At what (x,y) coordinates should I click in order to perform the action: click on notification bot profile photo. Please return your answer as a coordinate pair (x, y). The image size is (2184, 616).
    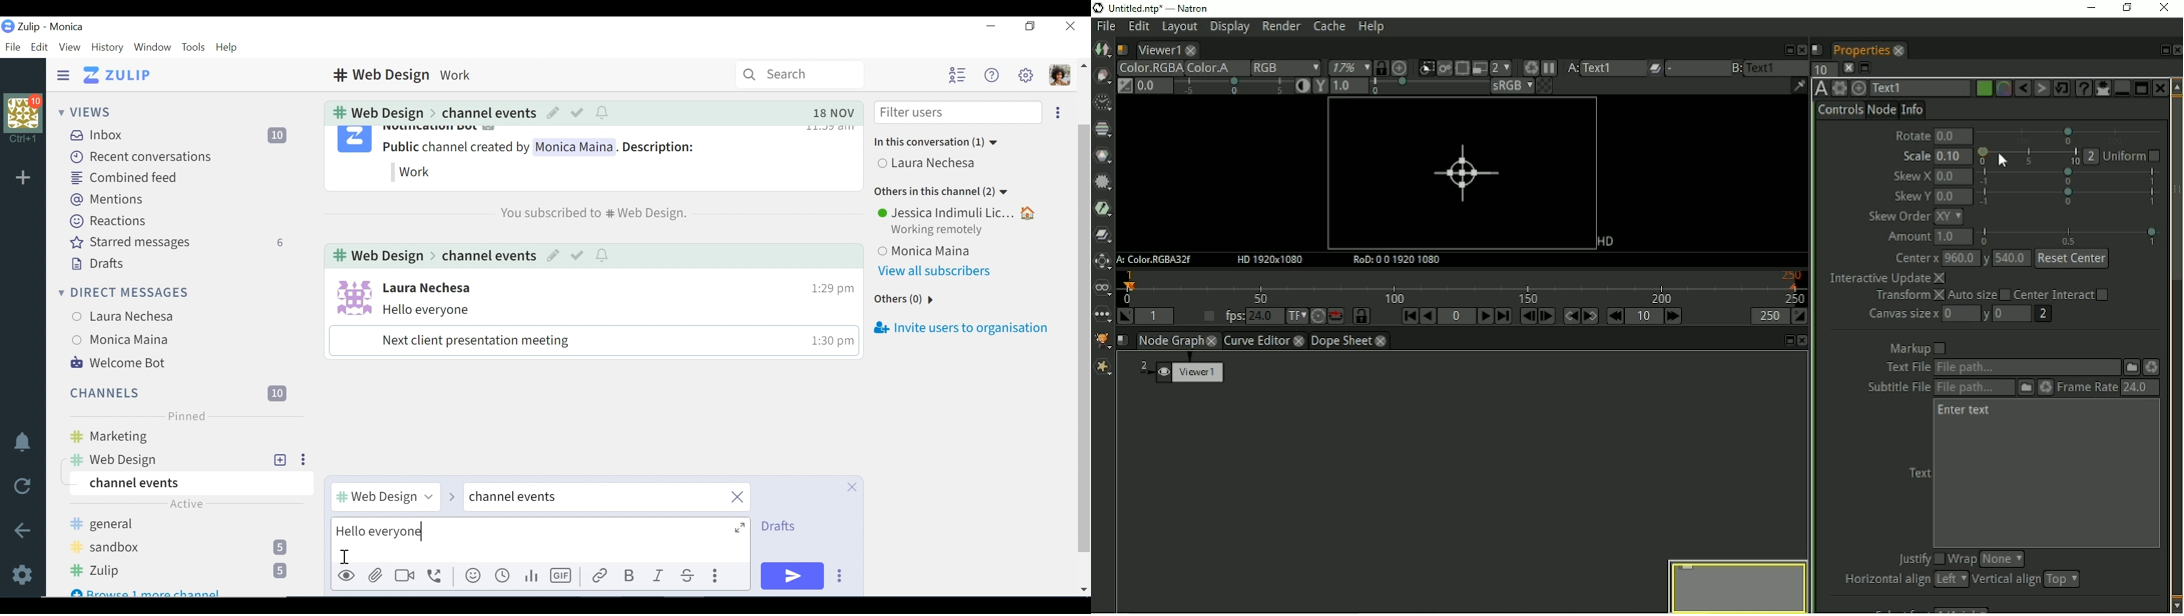
    Looking at the image, I should click on (354, 141).